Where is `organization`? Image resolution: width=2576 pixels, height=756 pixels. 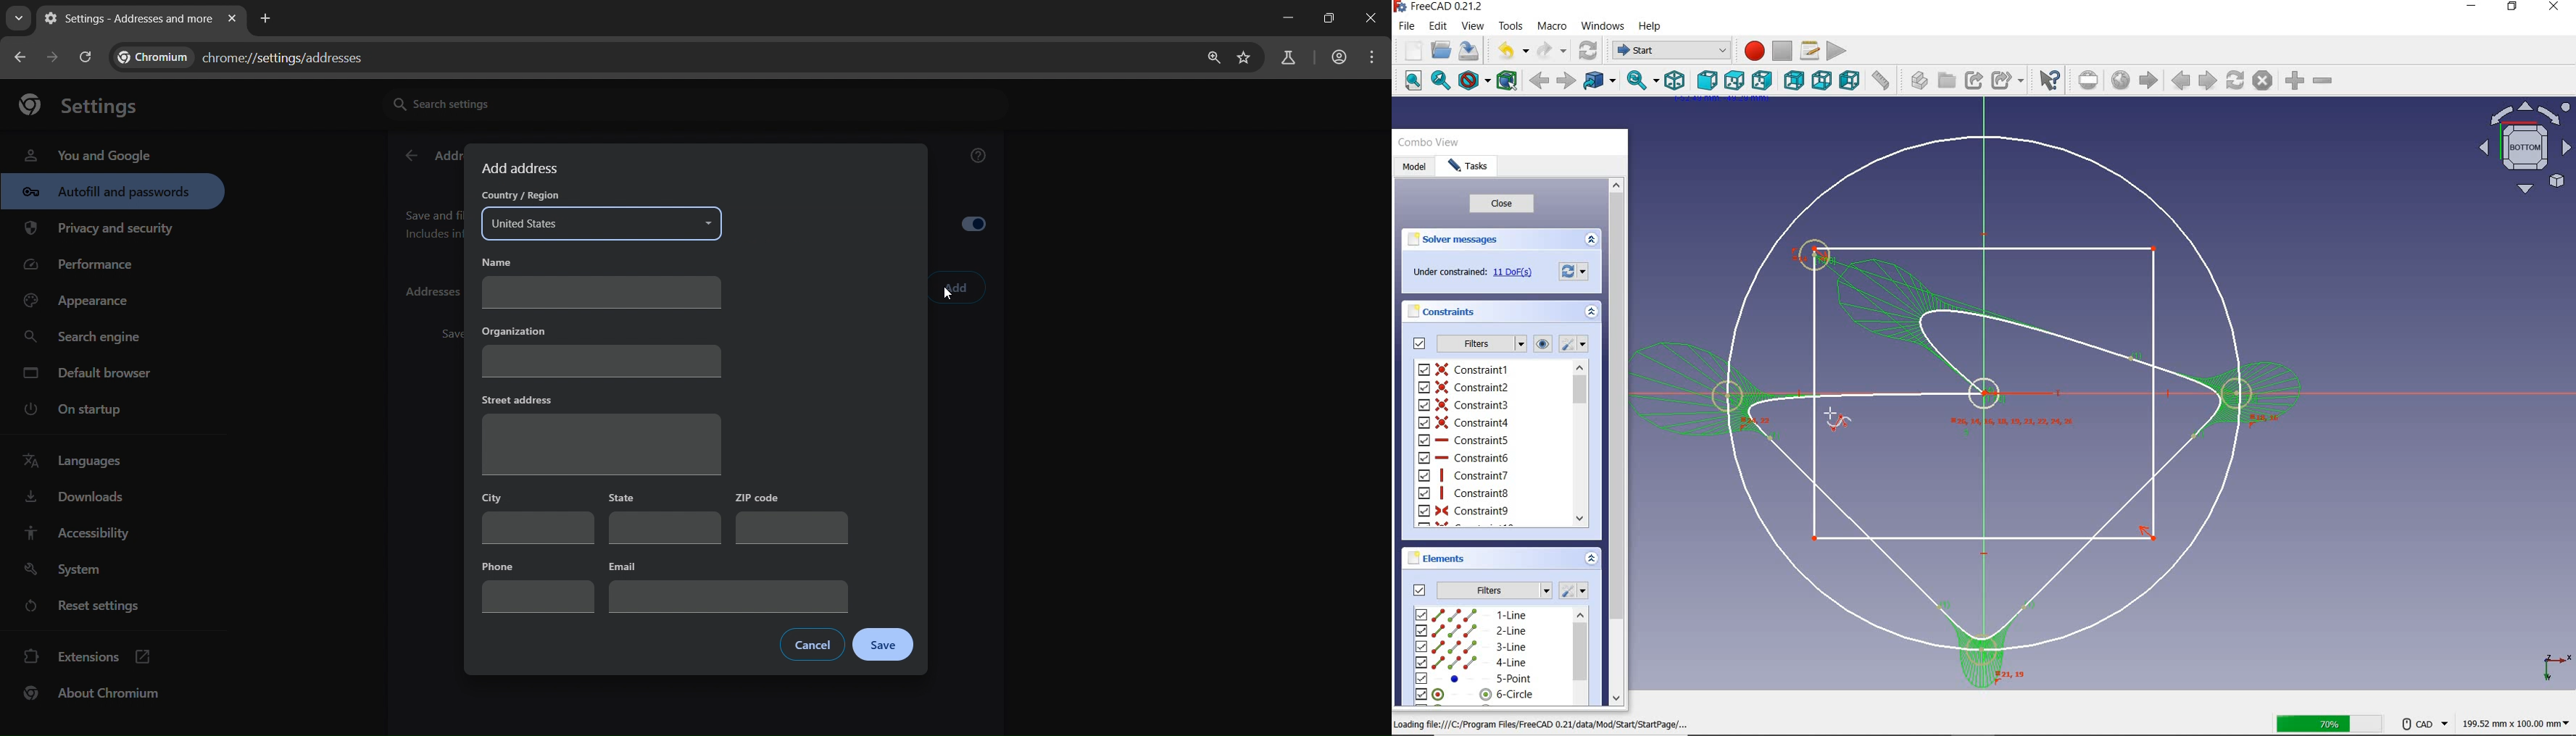
organization is located at coordinates (602, 349).